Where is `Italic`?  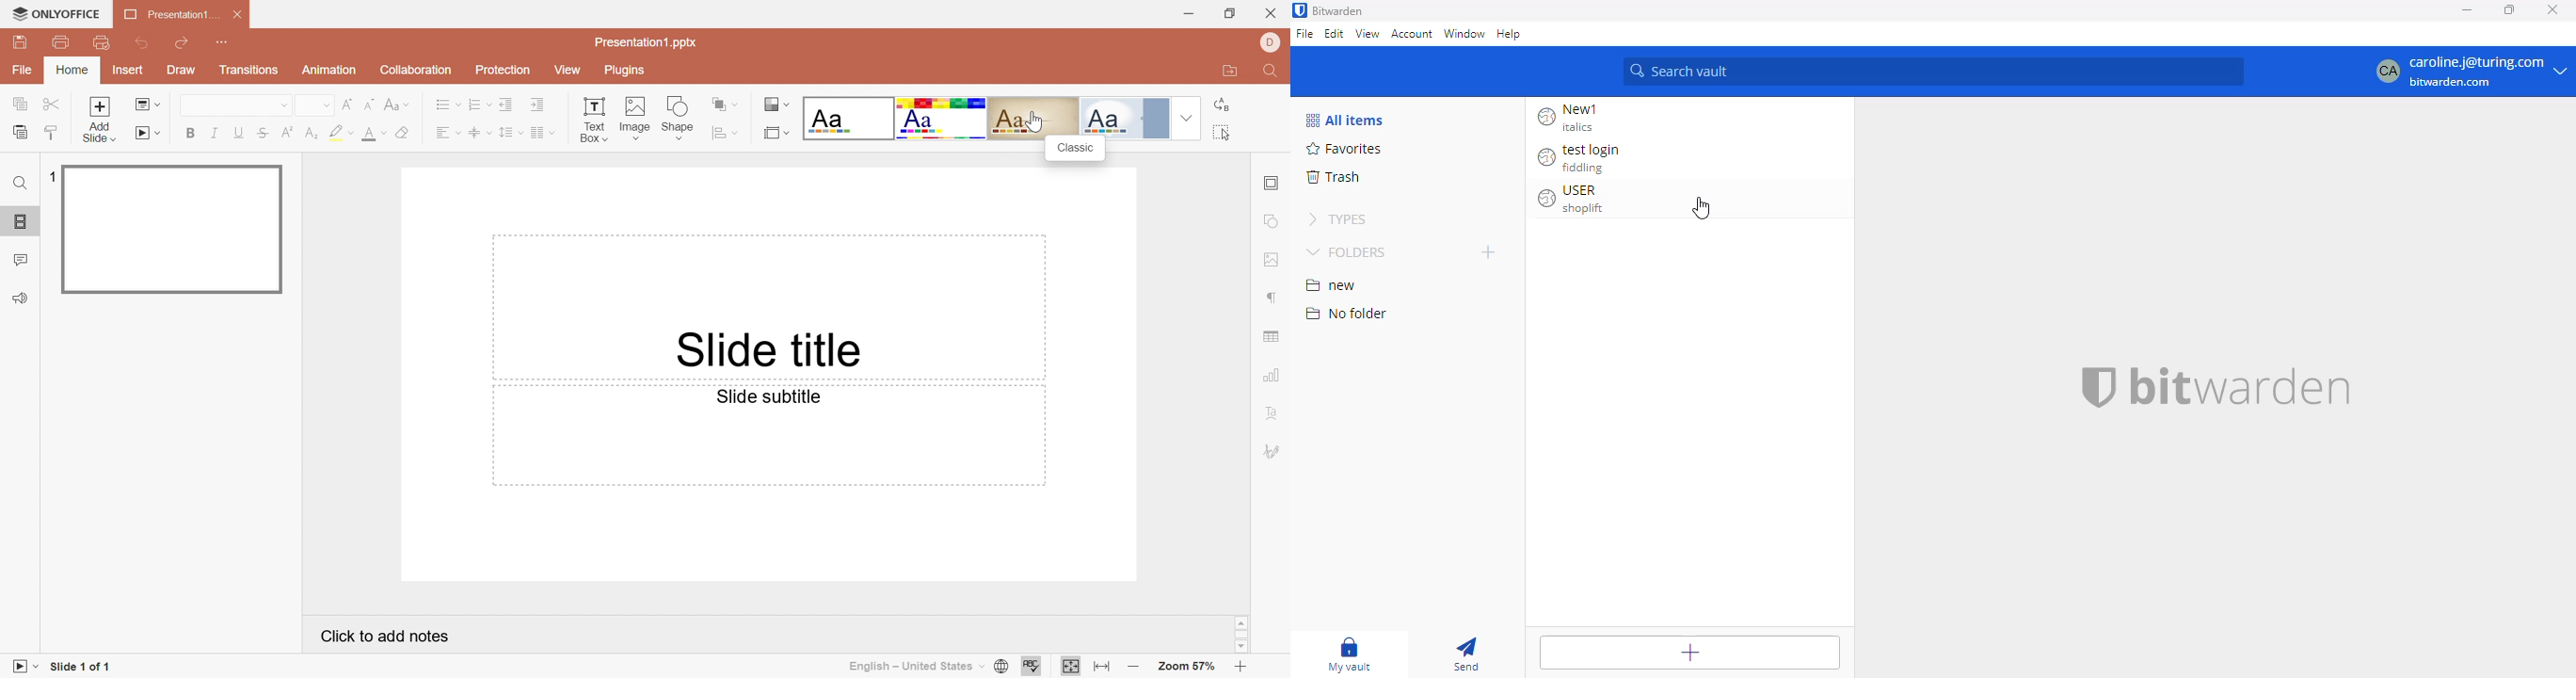
Italic is located at coordinates (214, 135).